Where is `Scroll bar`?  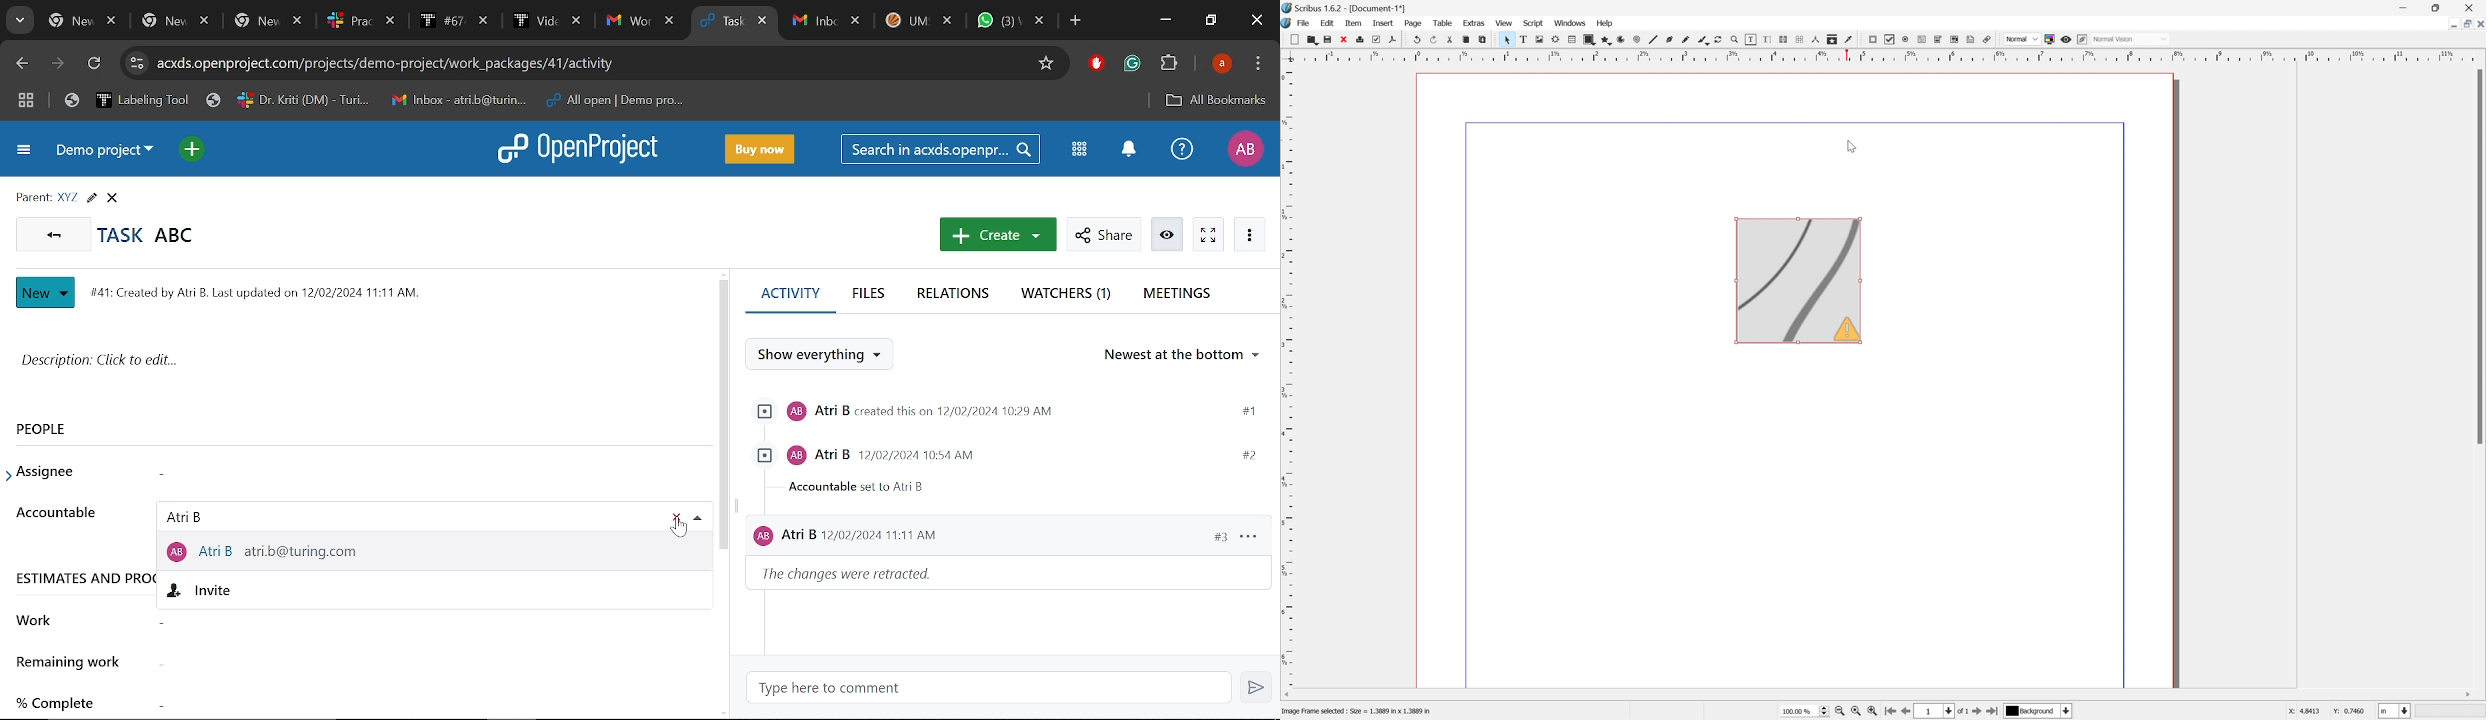
Scroll bar is located at coordinates (2479, 256).